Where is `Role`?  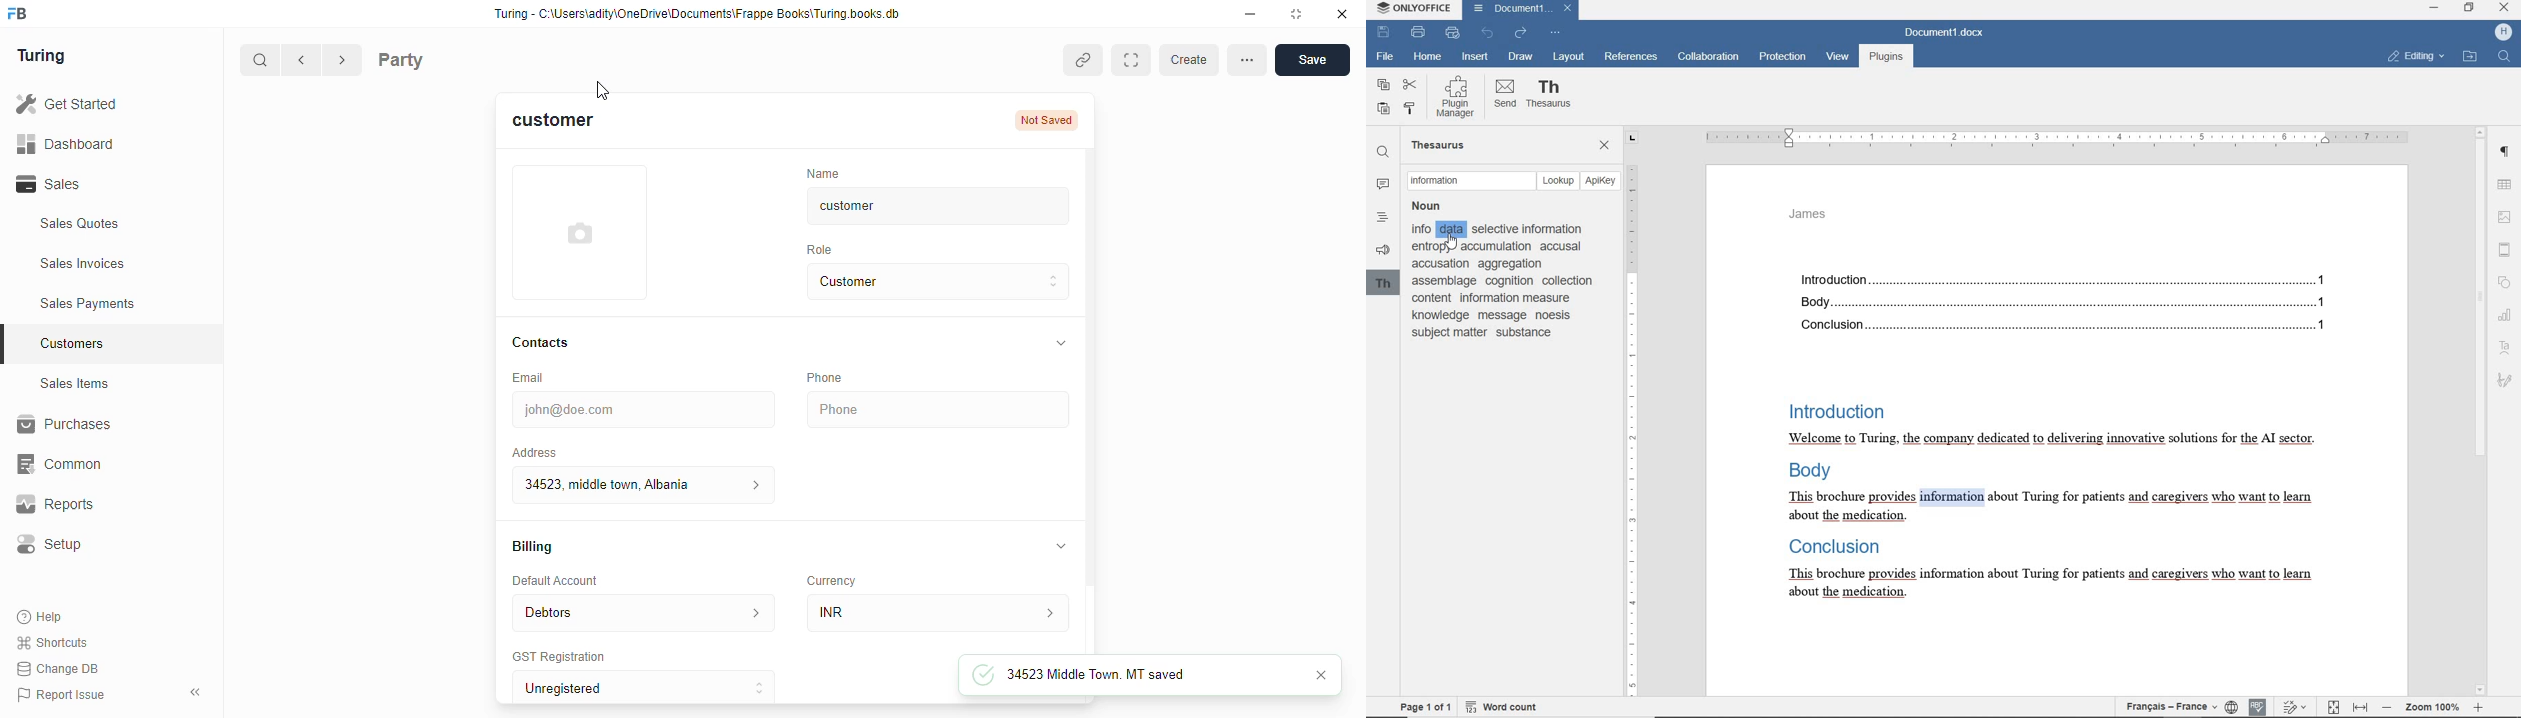 Role is located at coordinates (822, 250).